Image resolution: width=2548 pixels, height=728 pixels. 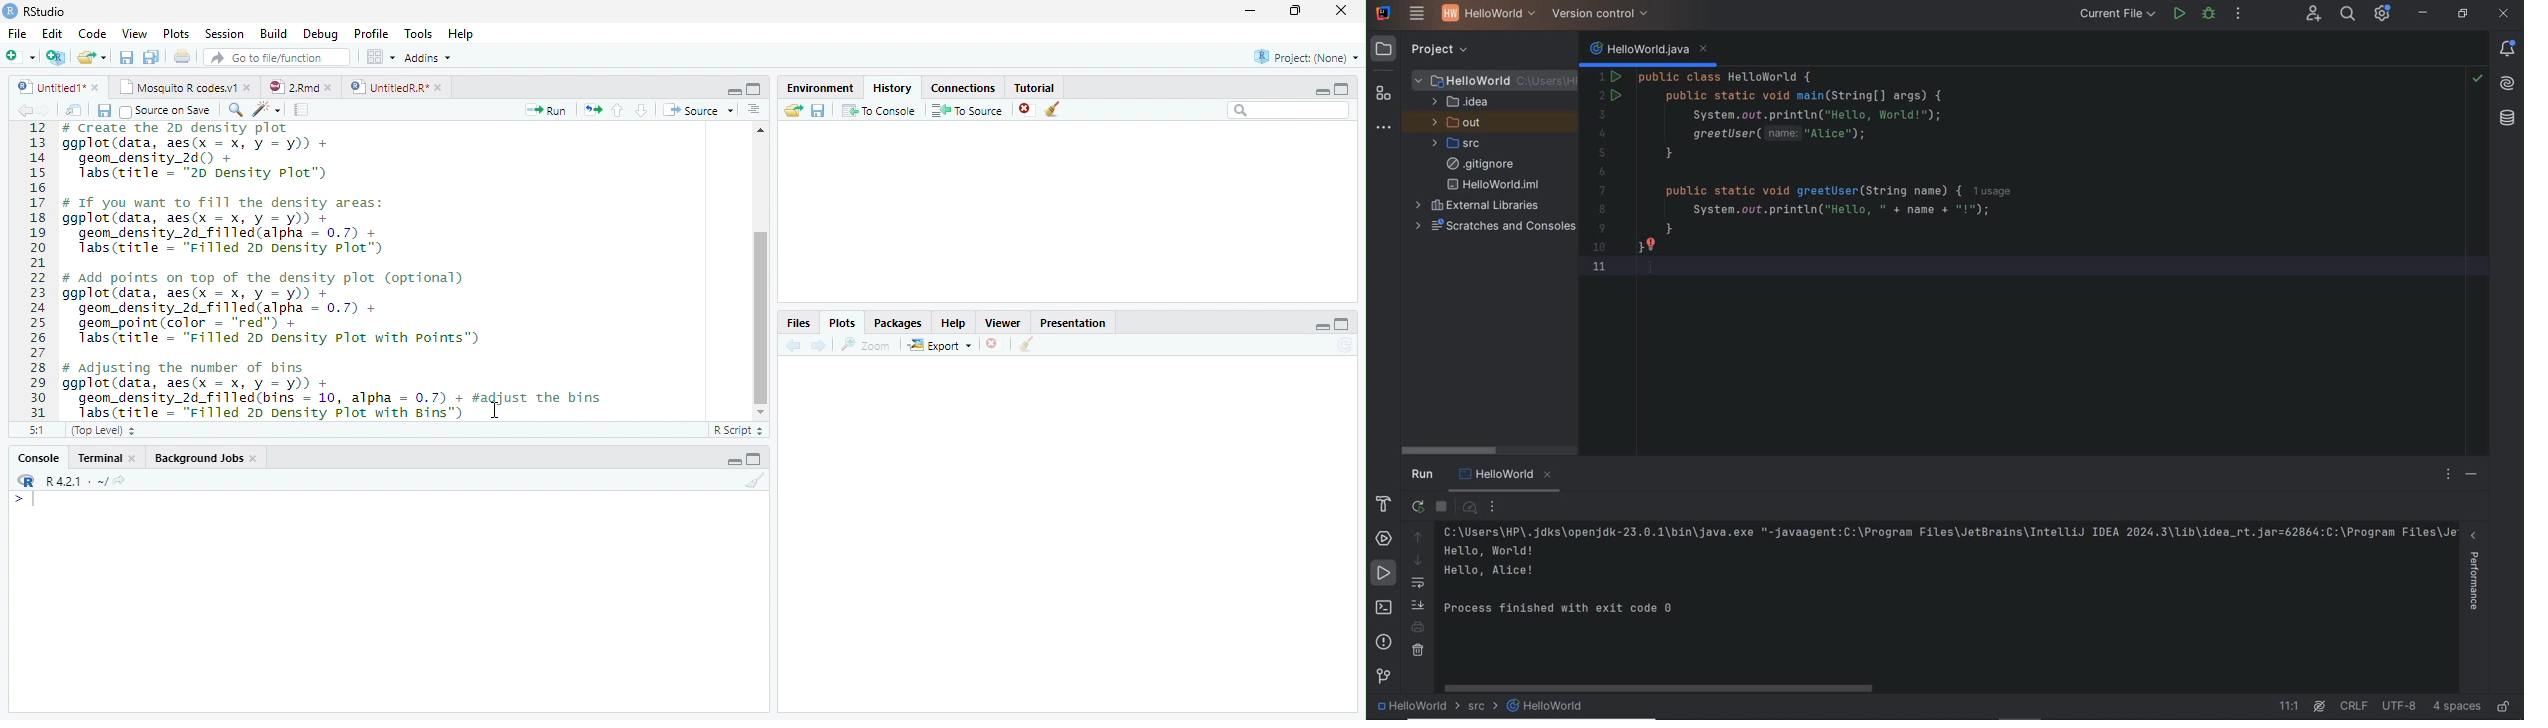 I want to click on ‘Mosquito R codes.v1, so click(x=178, y=87).